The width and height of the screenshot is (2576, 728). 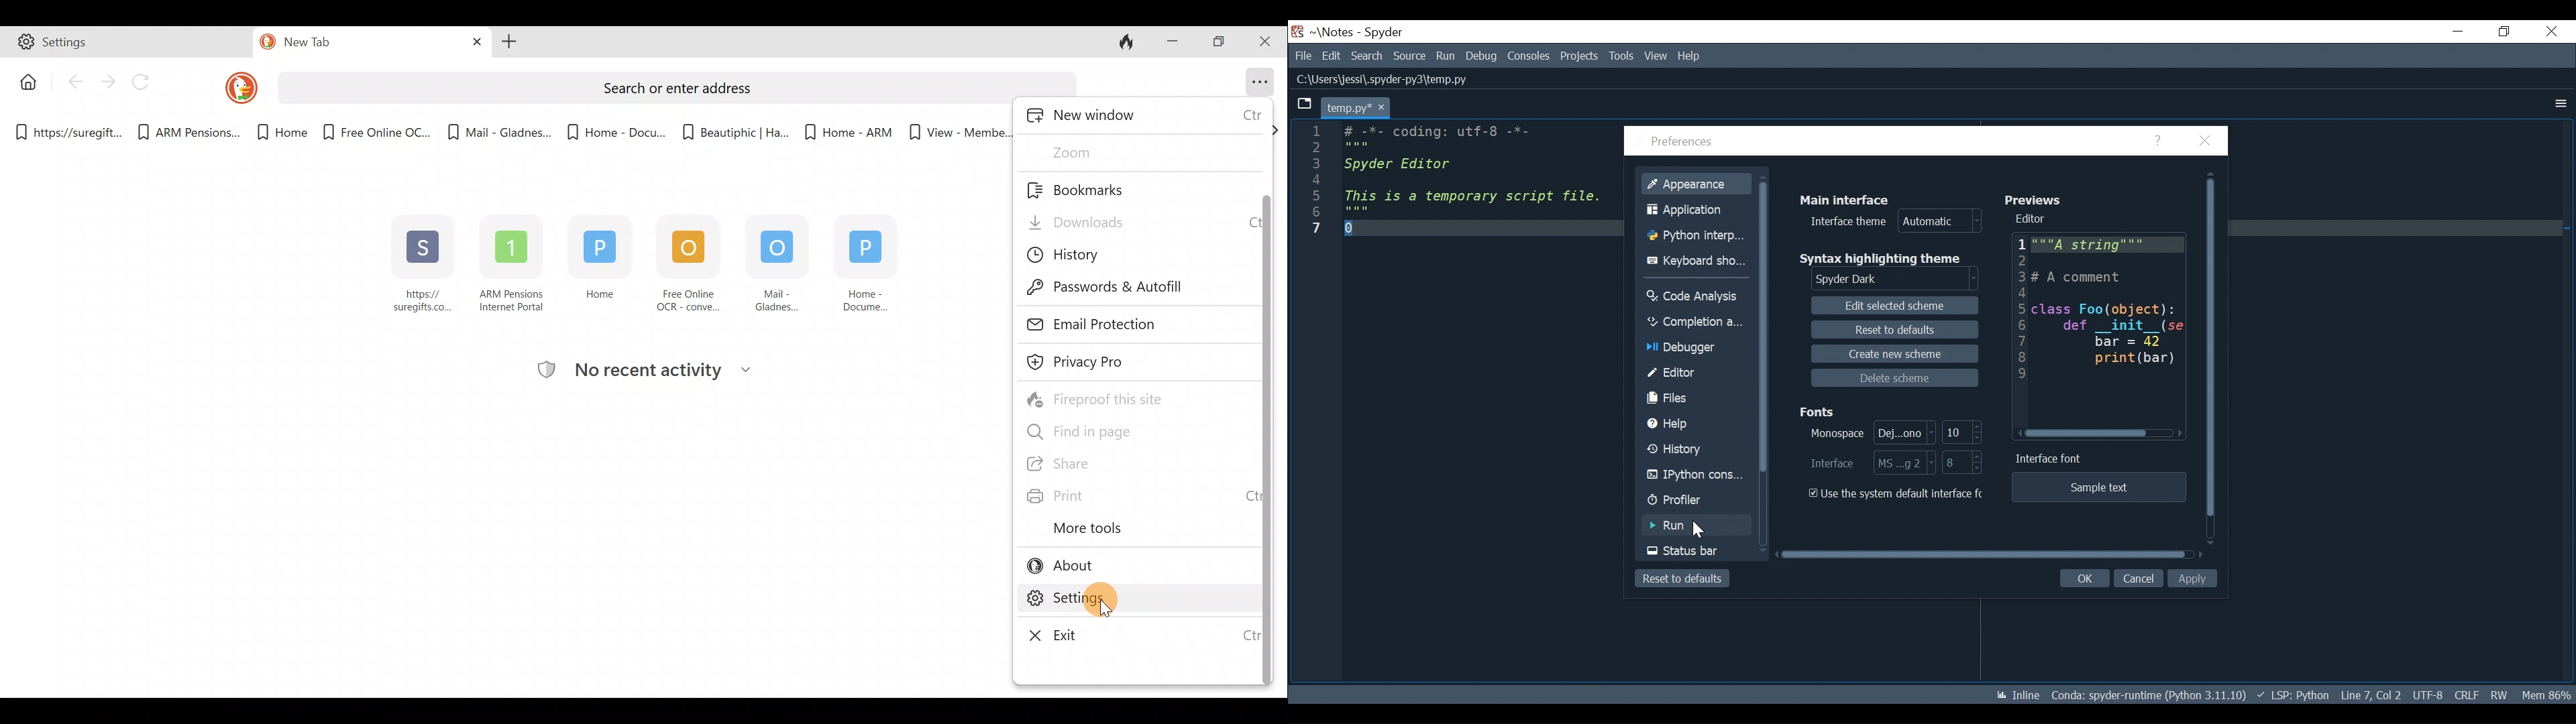 I want to click on File Path, so click(x=1385, y=79).